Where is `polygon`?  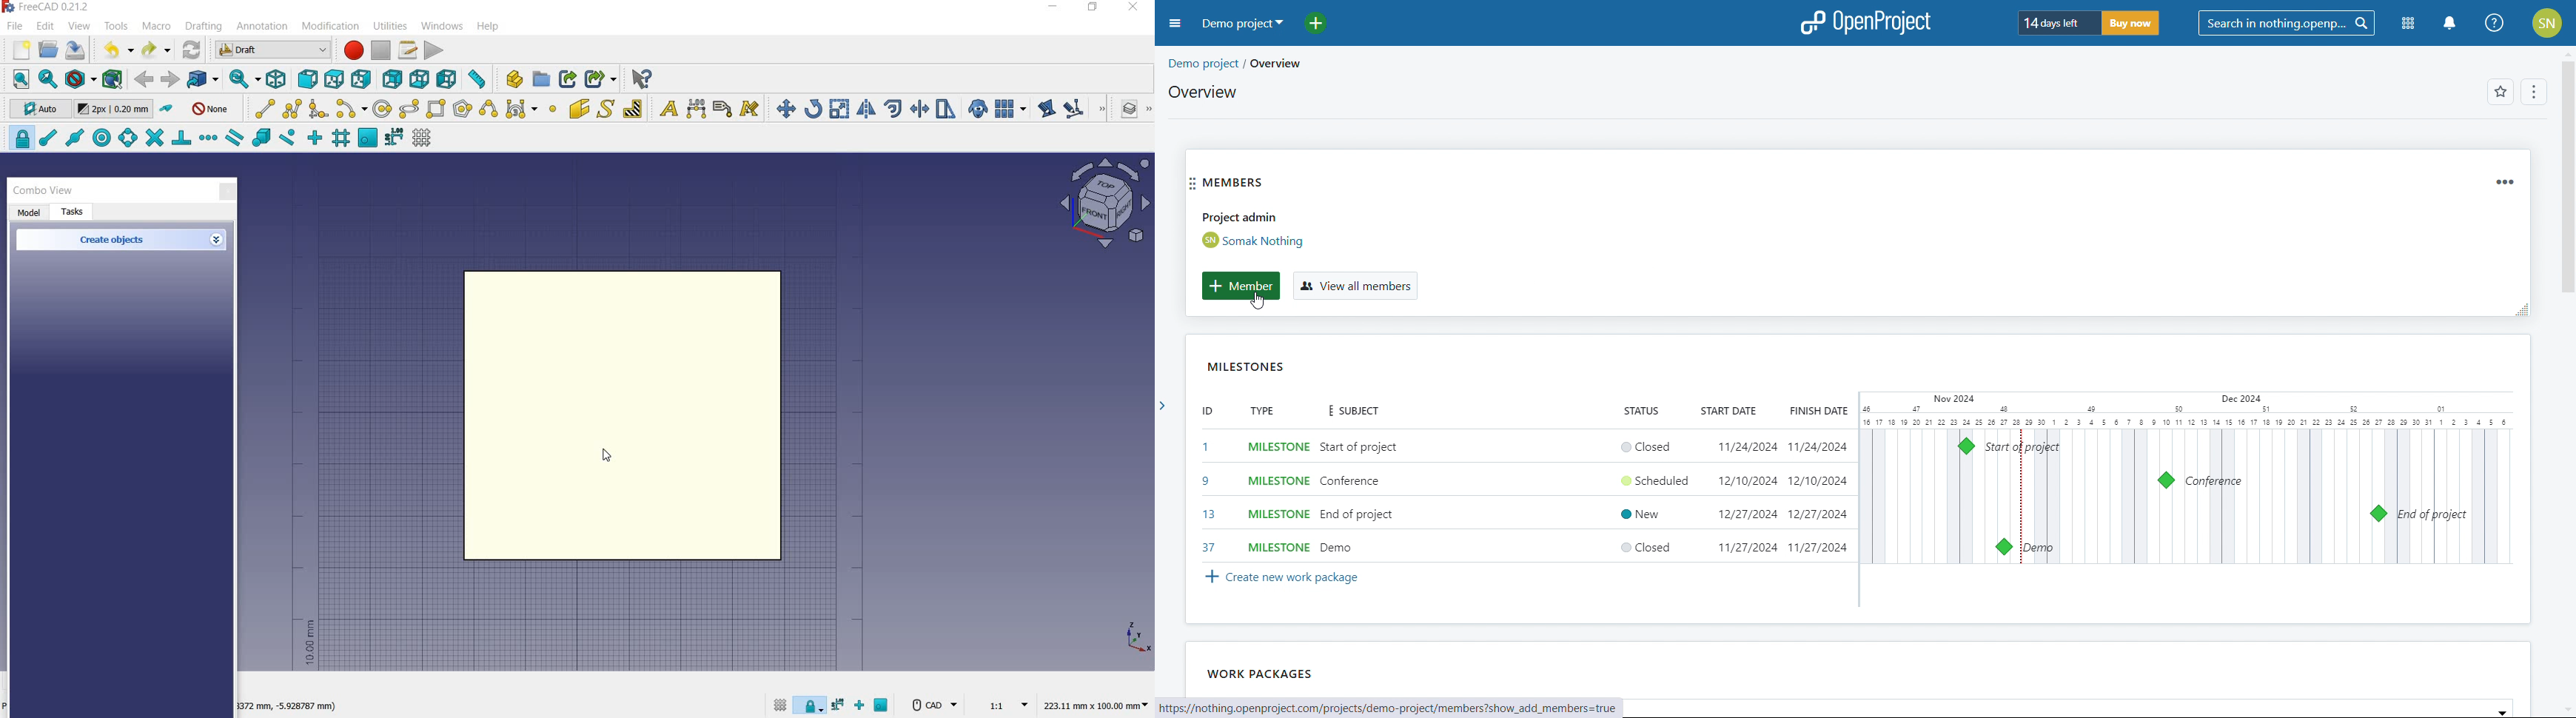 polygon is located at coordinates (463, 108).